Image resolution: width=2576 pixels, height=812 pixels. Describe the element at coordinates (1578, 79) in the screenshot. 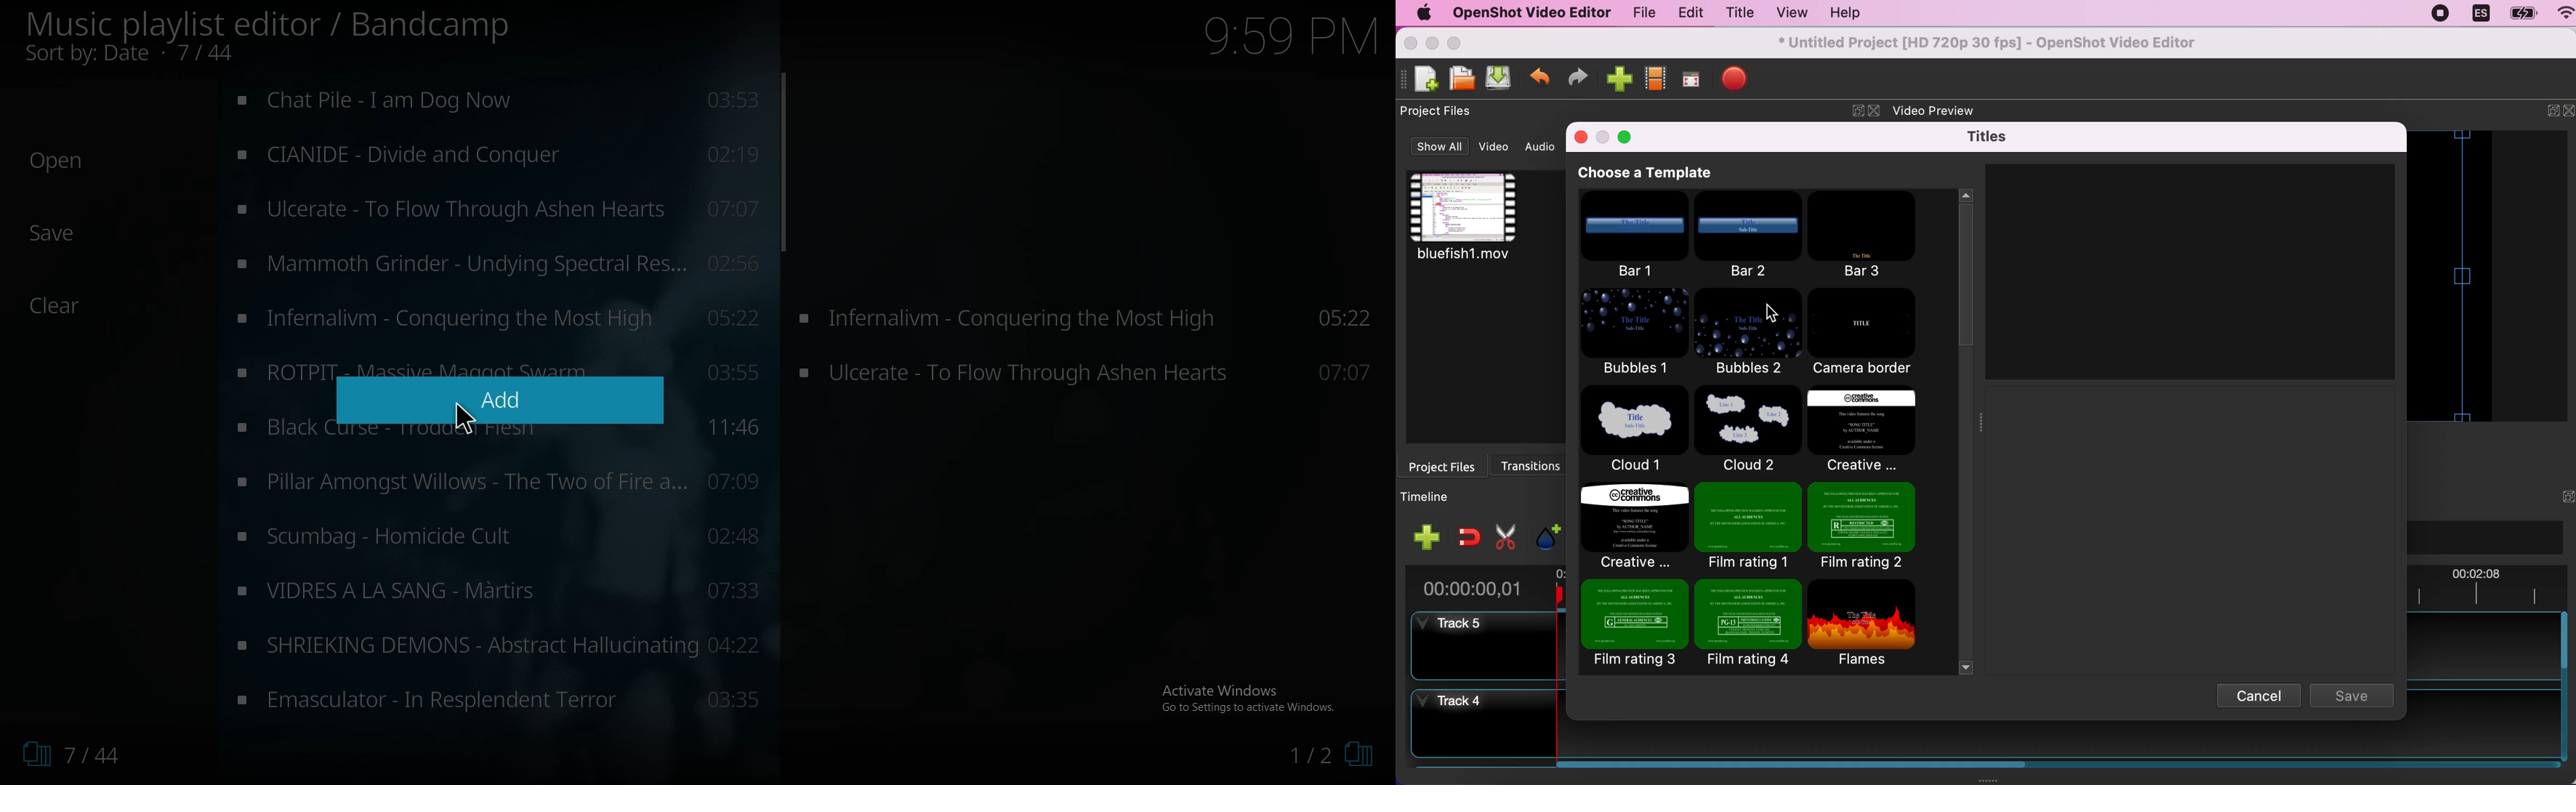

I see `redo` at that location.